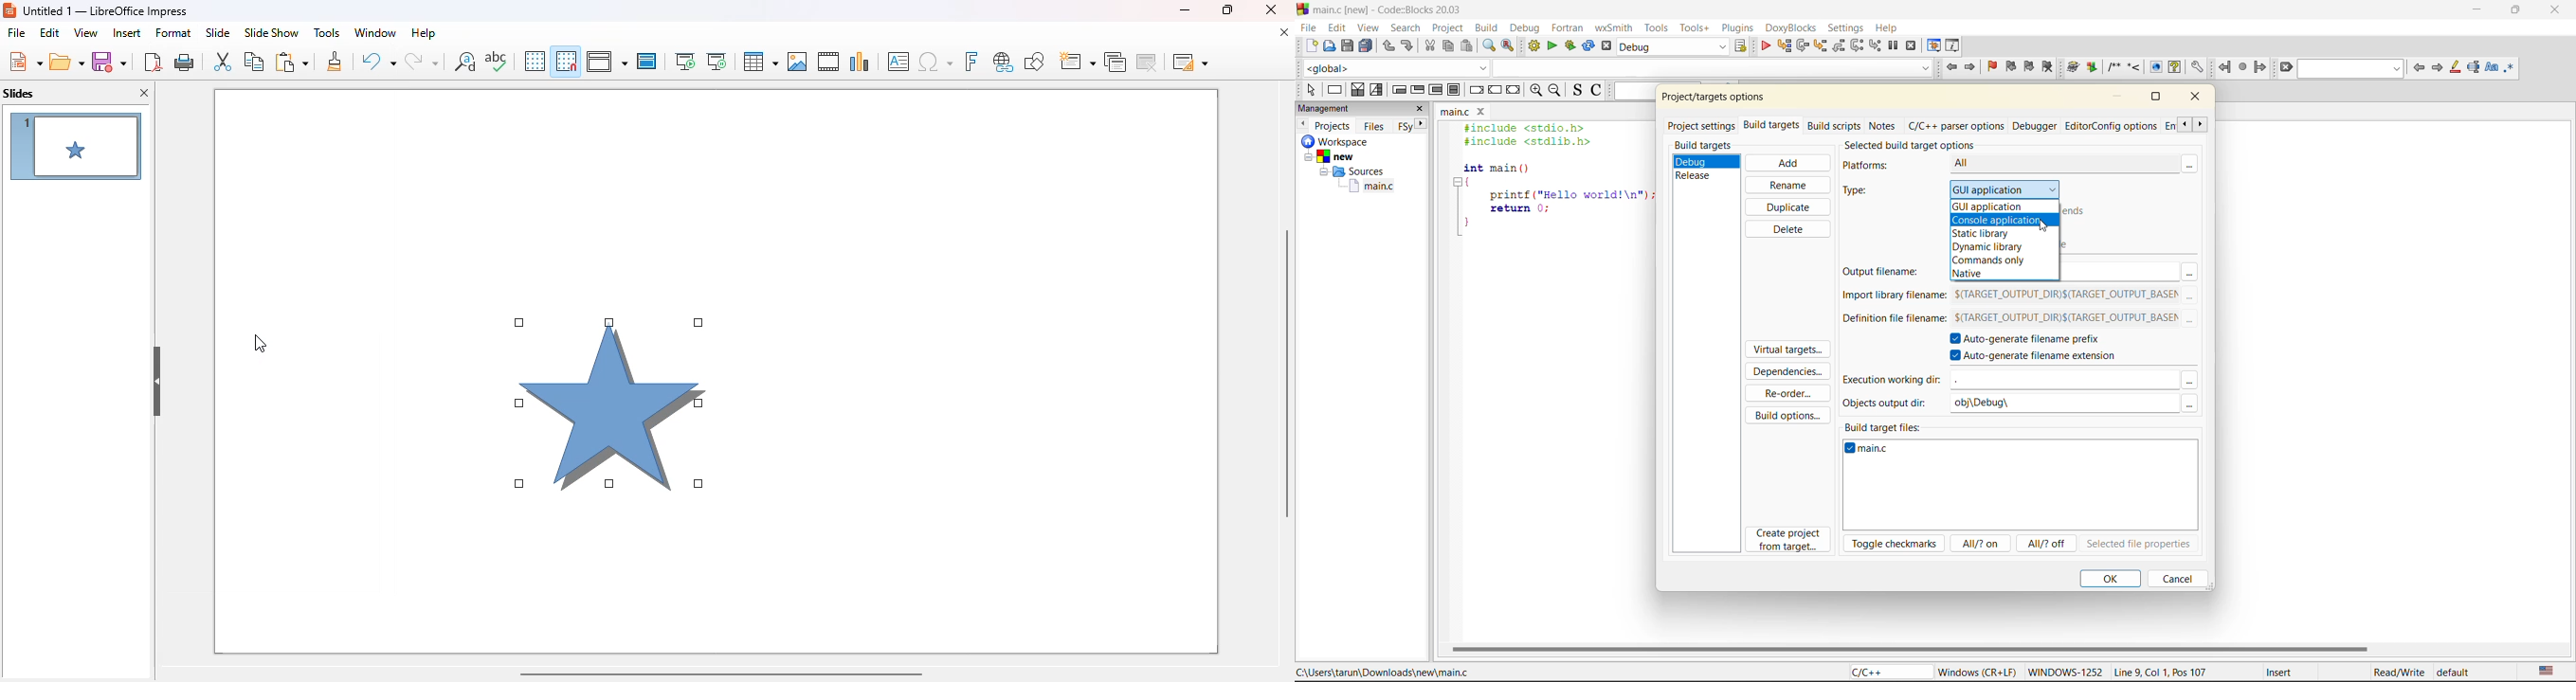  Describe the element at coordinates (1004, 62) in the screenshot. I see `insert hyperlink` at that location.